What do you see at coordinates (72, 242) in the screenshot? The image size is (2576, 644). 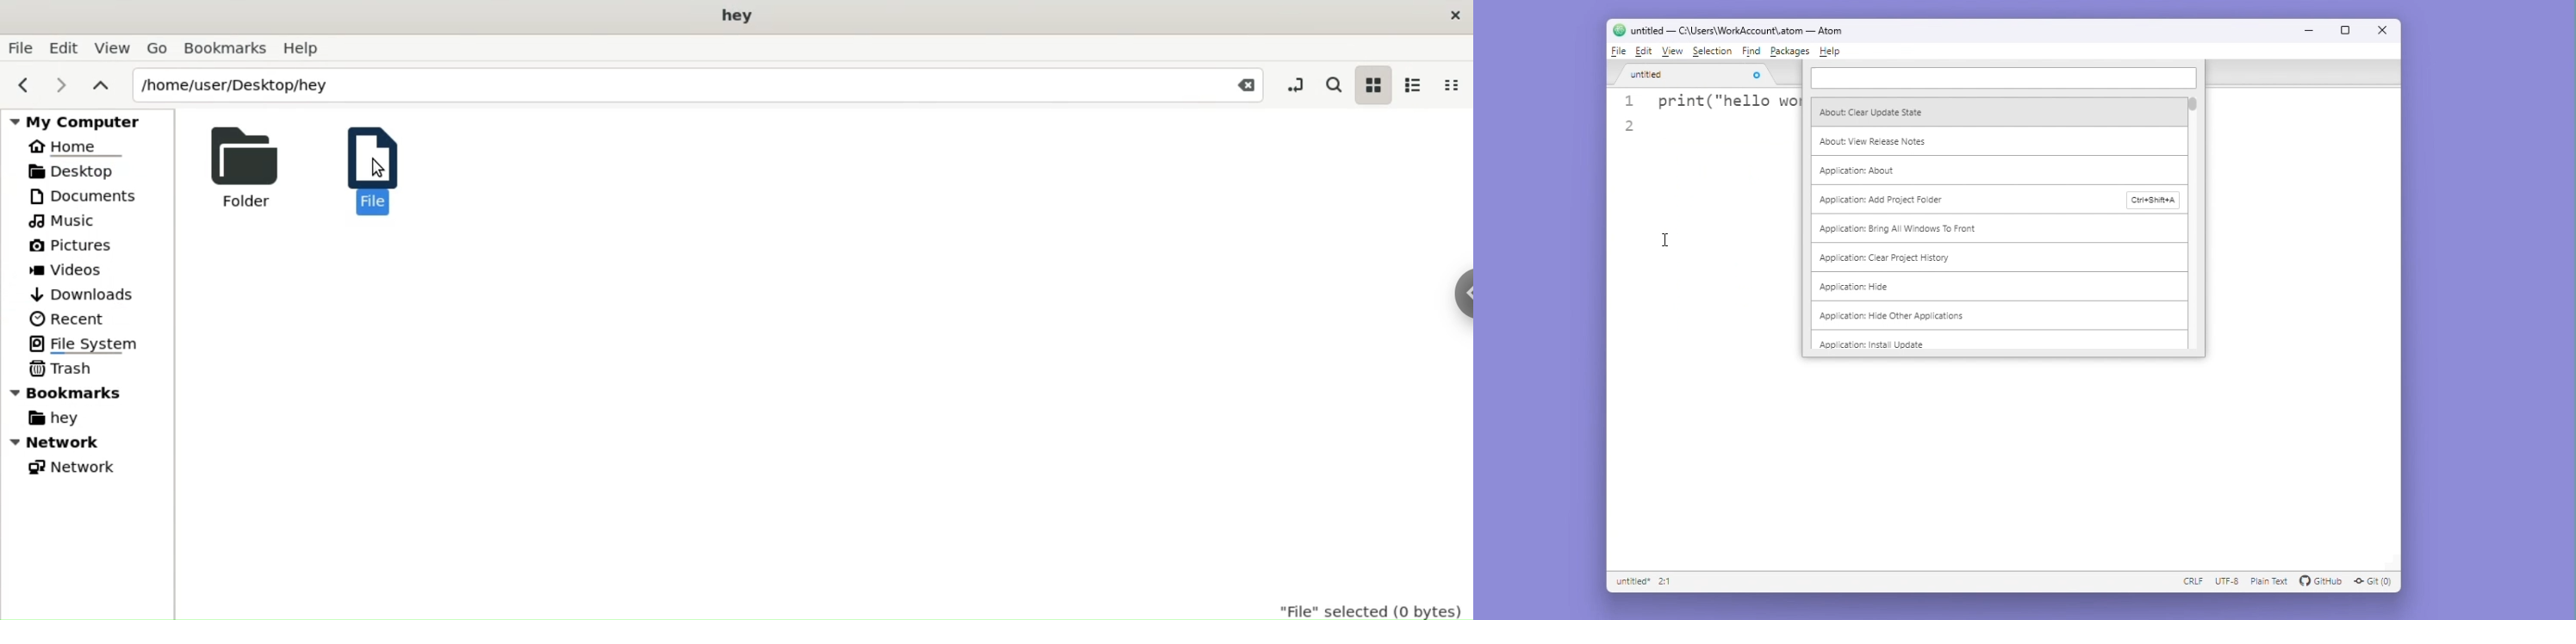 I see `Pictures` at bounding box center [72, 242].